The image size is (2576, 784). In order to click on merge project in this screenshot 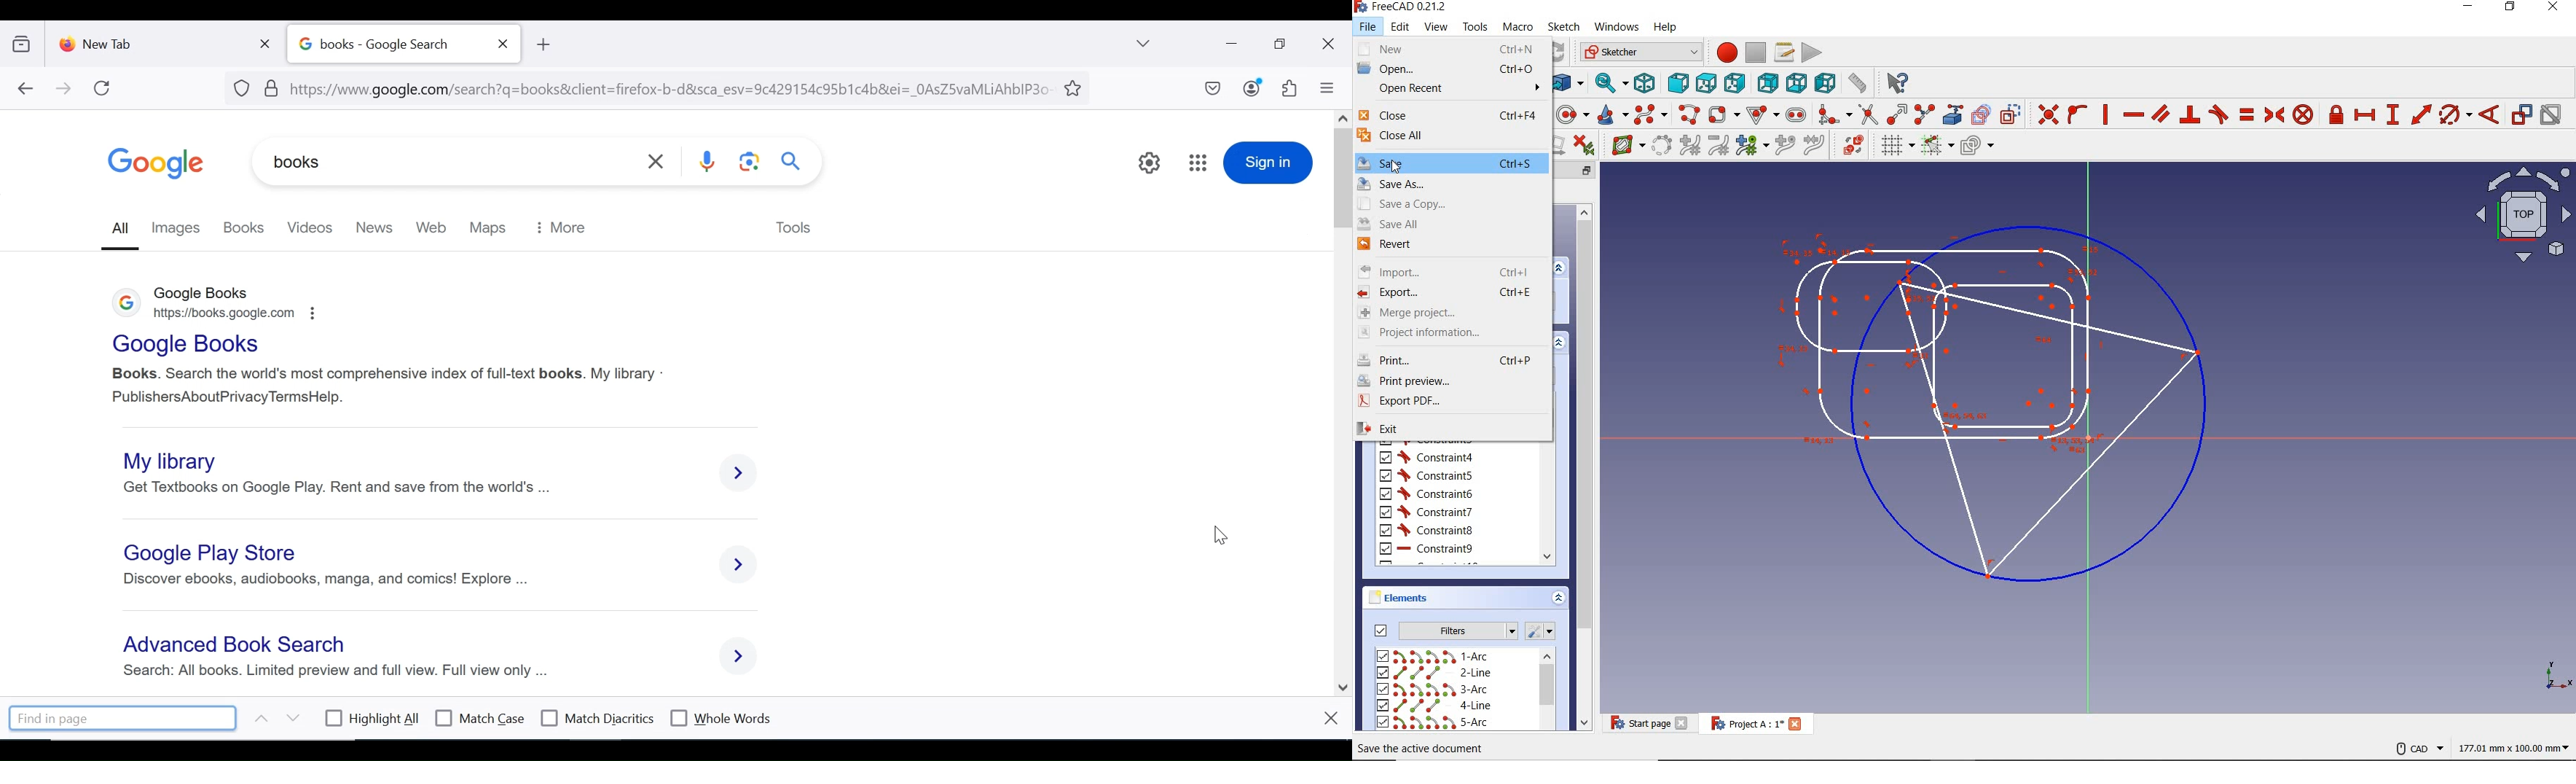, I will do `click(1452, 312)`.